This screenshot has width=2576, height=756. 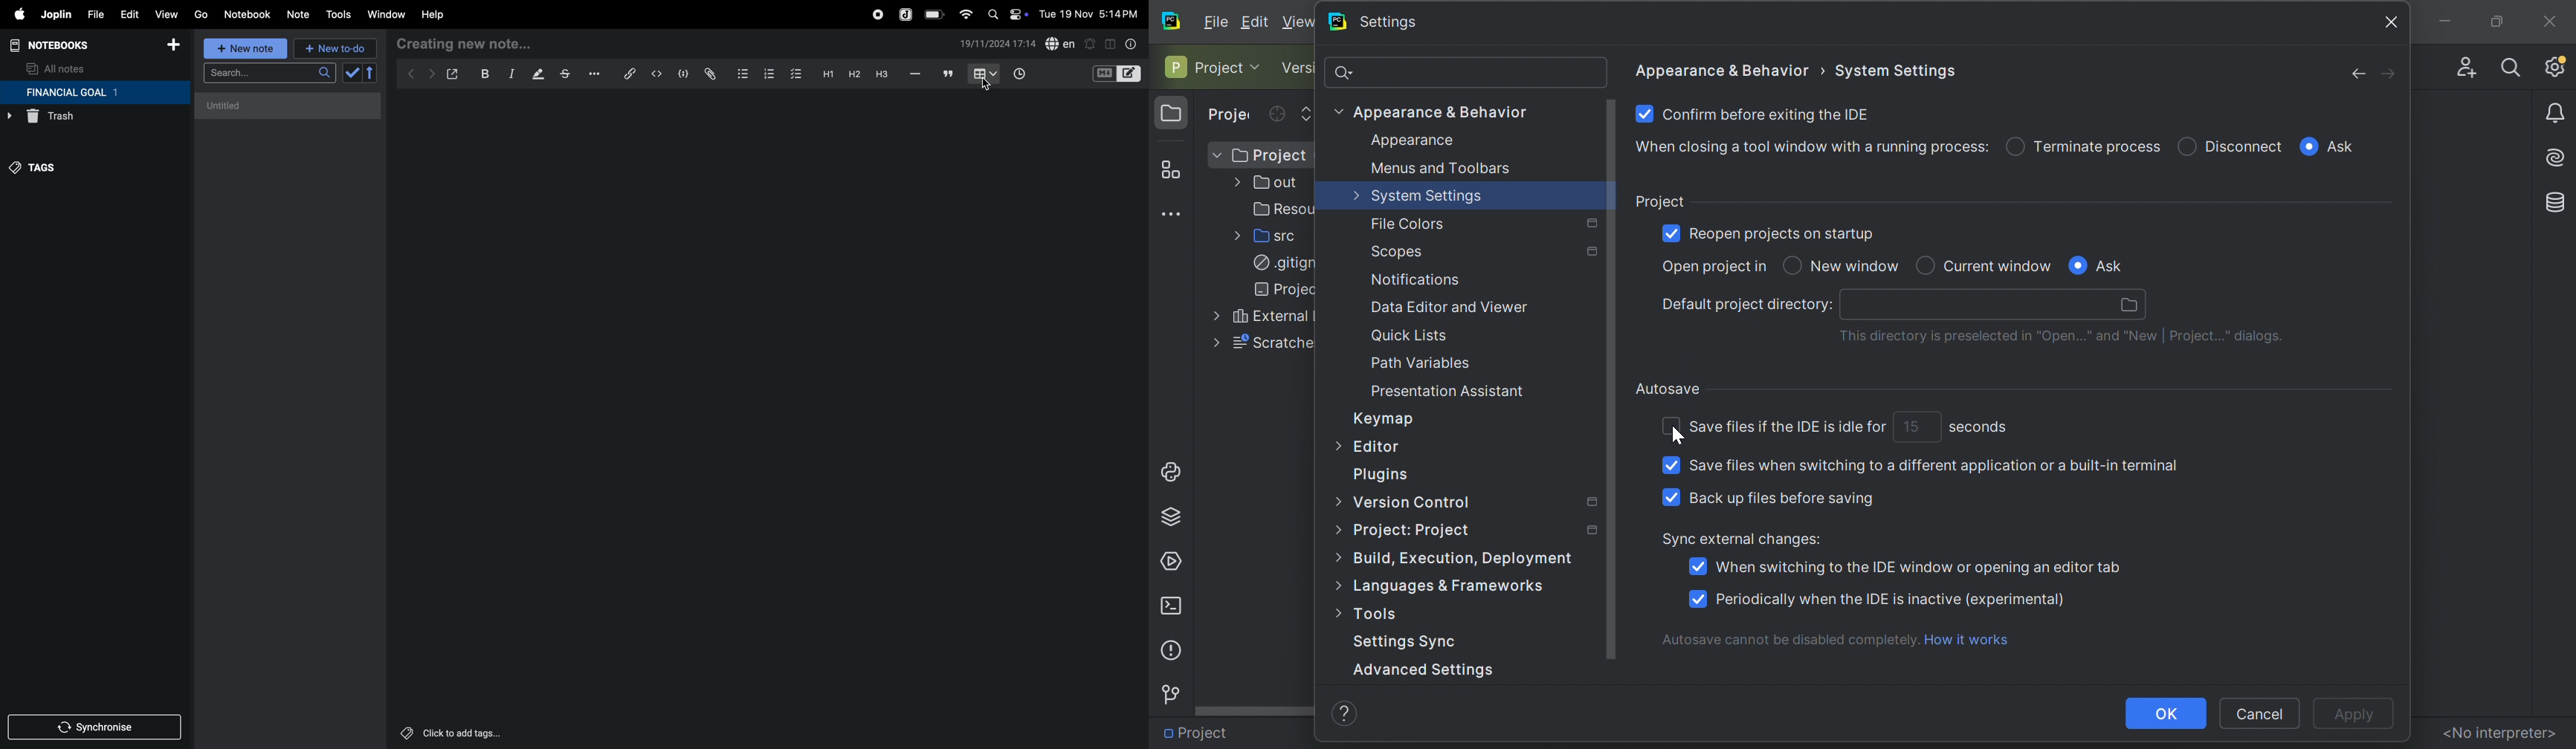 What do you see at coordinates (440, 15) in the screenshot?
I see `help` at bounding box center [440, 15].